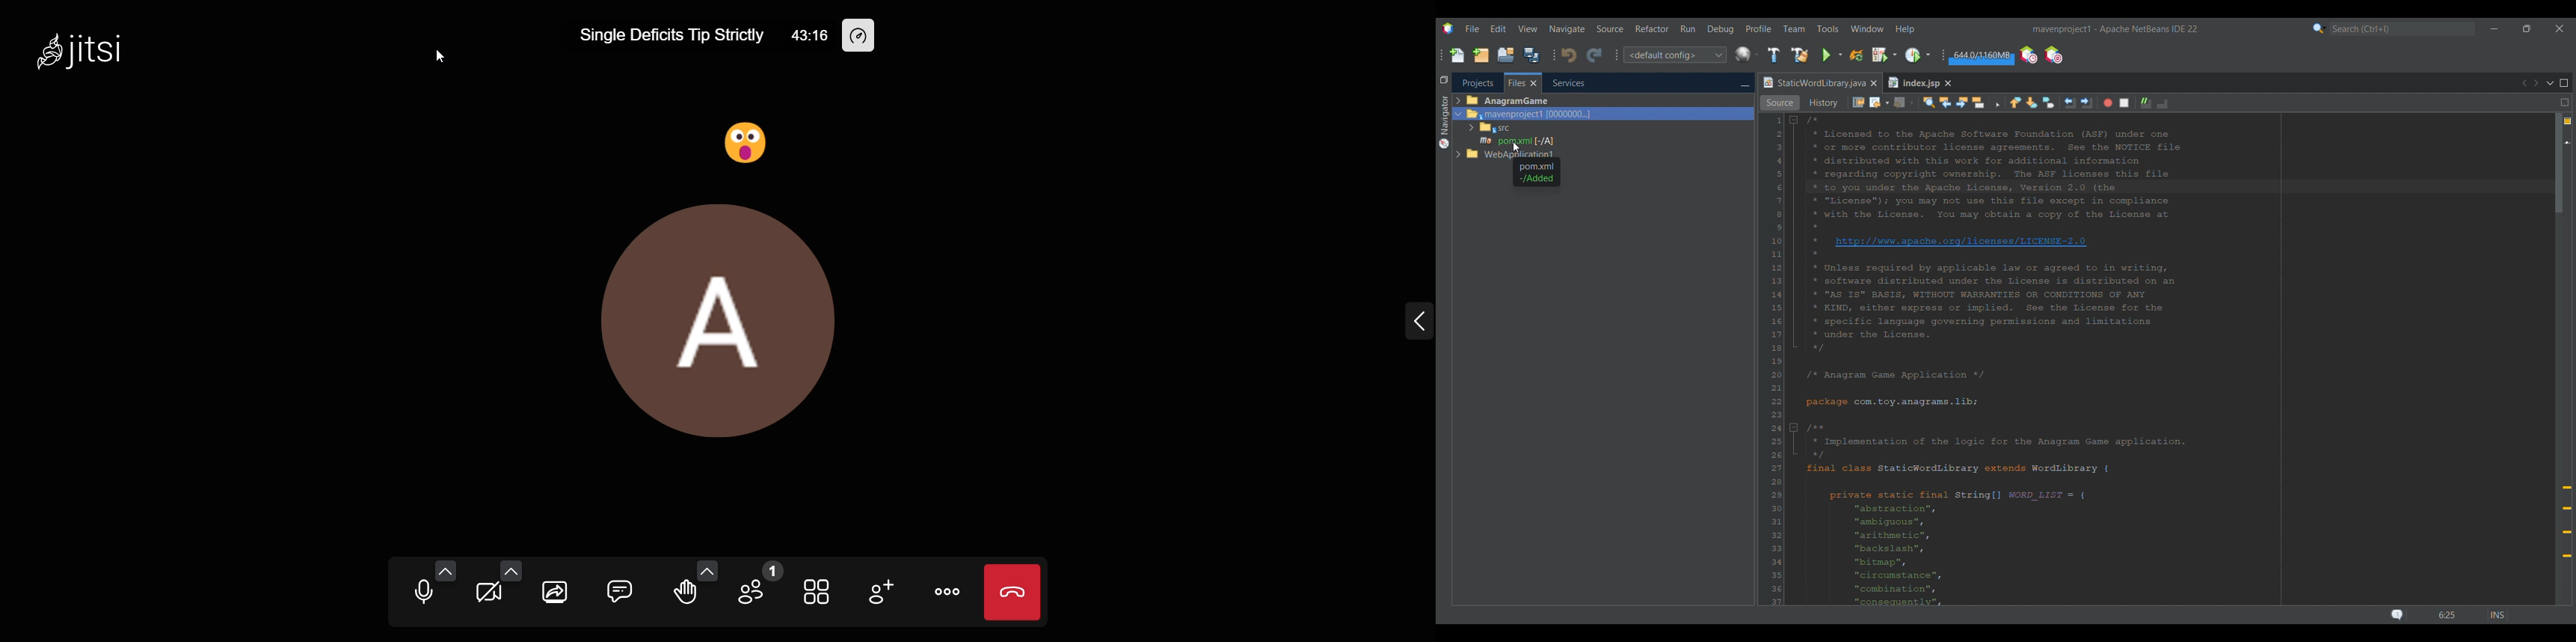  I want to click on more actions, so click(948, 595).